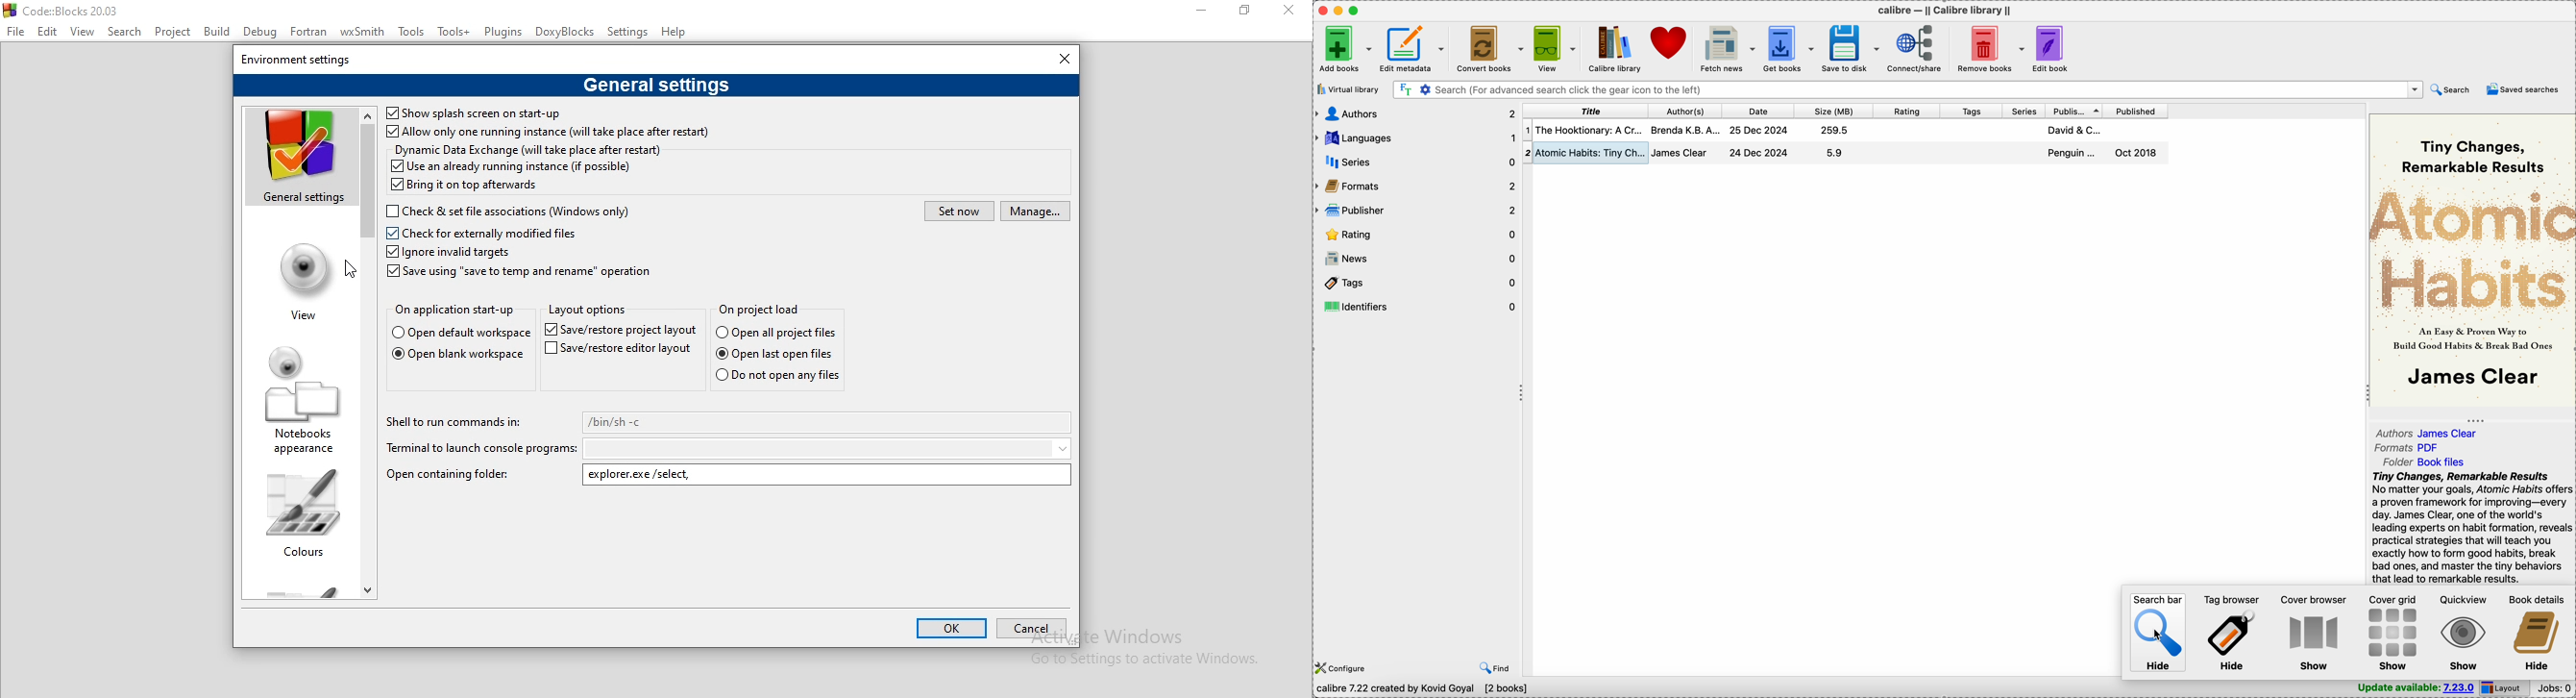  I want to click on languages, so click(1417, 138).